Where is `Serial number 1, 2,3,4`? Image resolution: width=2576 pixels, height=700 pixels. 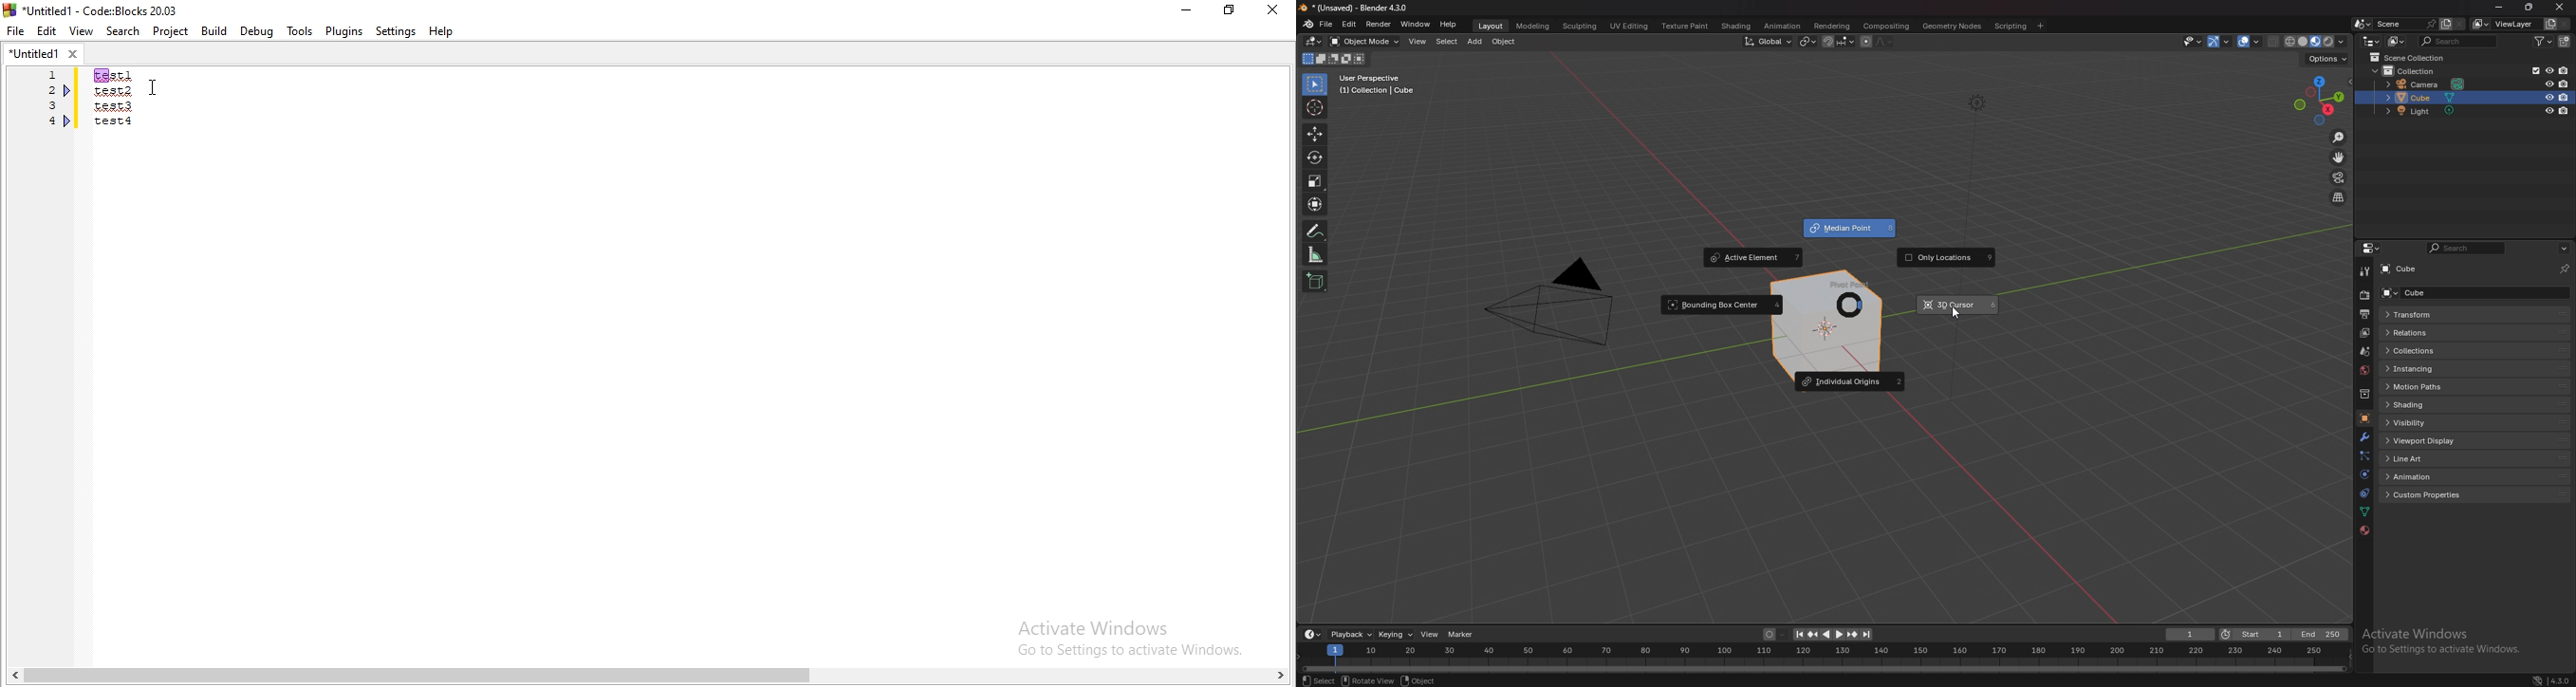
Serial number 1, 2,3,4 is located at coordinates (49, 102).